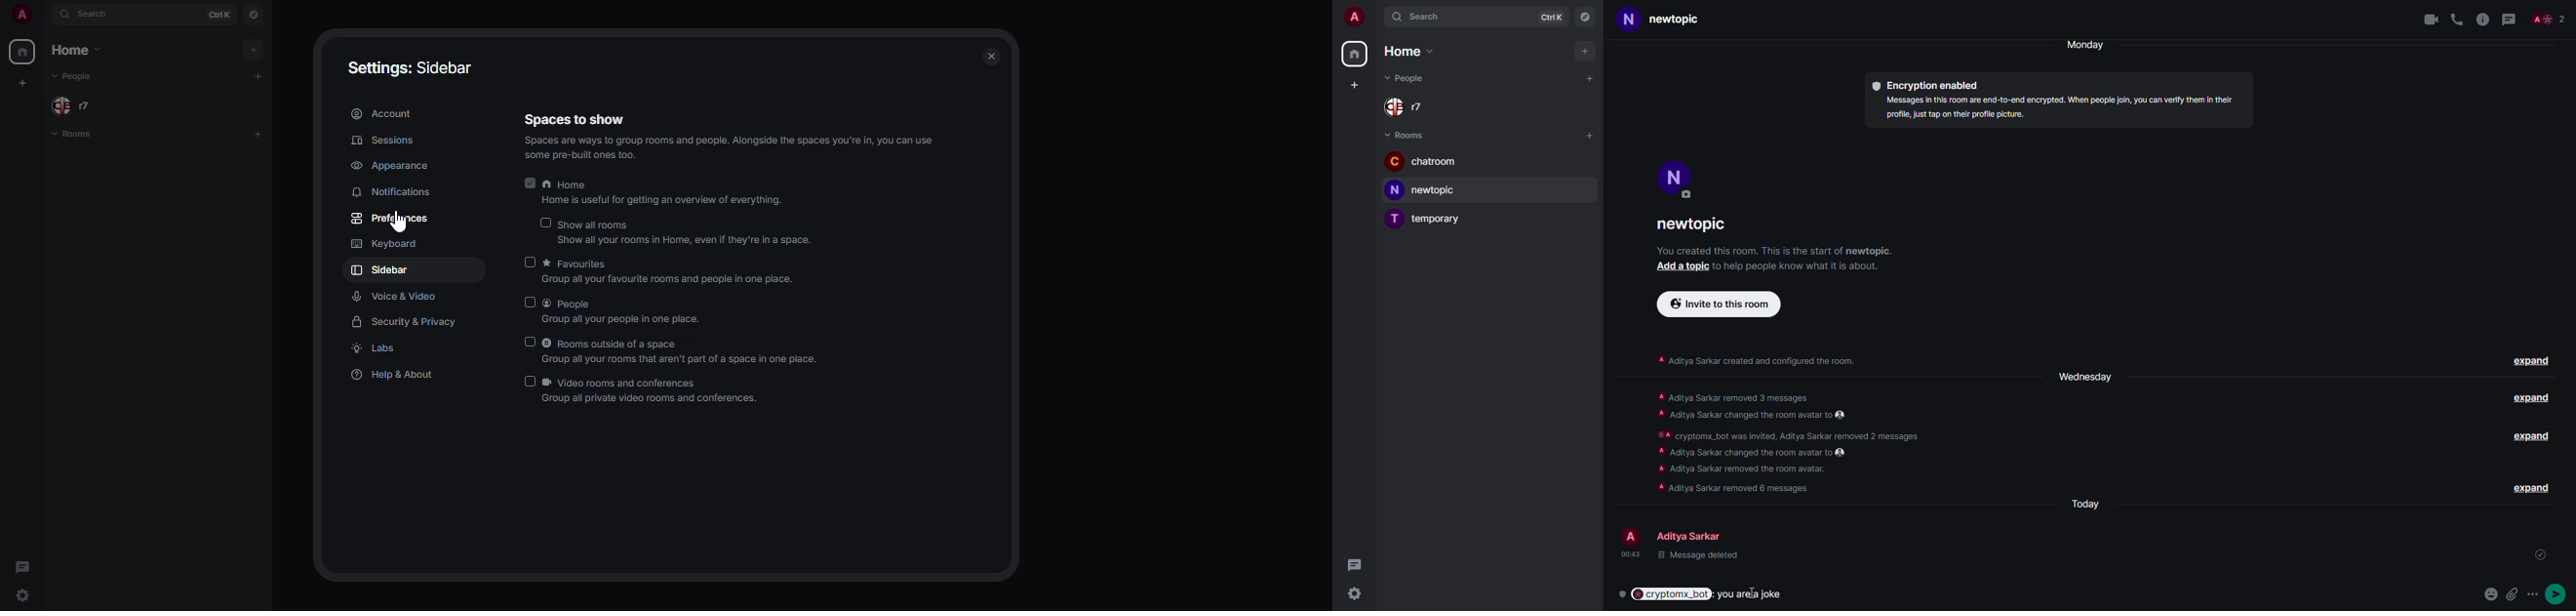 The height and width of the screenshot is (616, 2576). Describe the element at coordinates (258, 76) in the screenshot. I see `add` at that location.